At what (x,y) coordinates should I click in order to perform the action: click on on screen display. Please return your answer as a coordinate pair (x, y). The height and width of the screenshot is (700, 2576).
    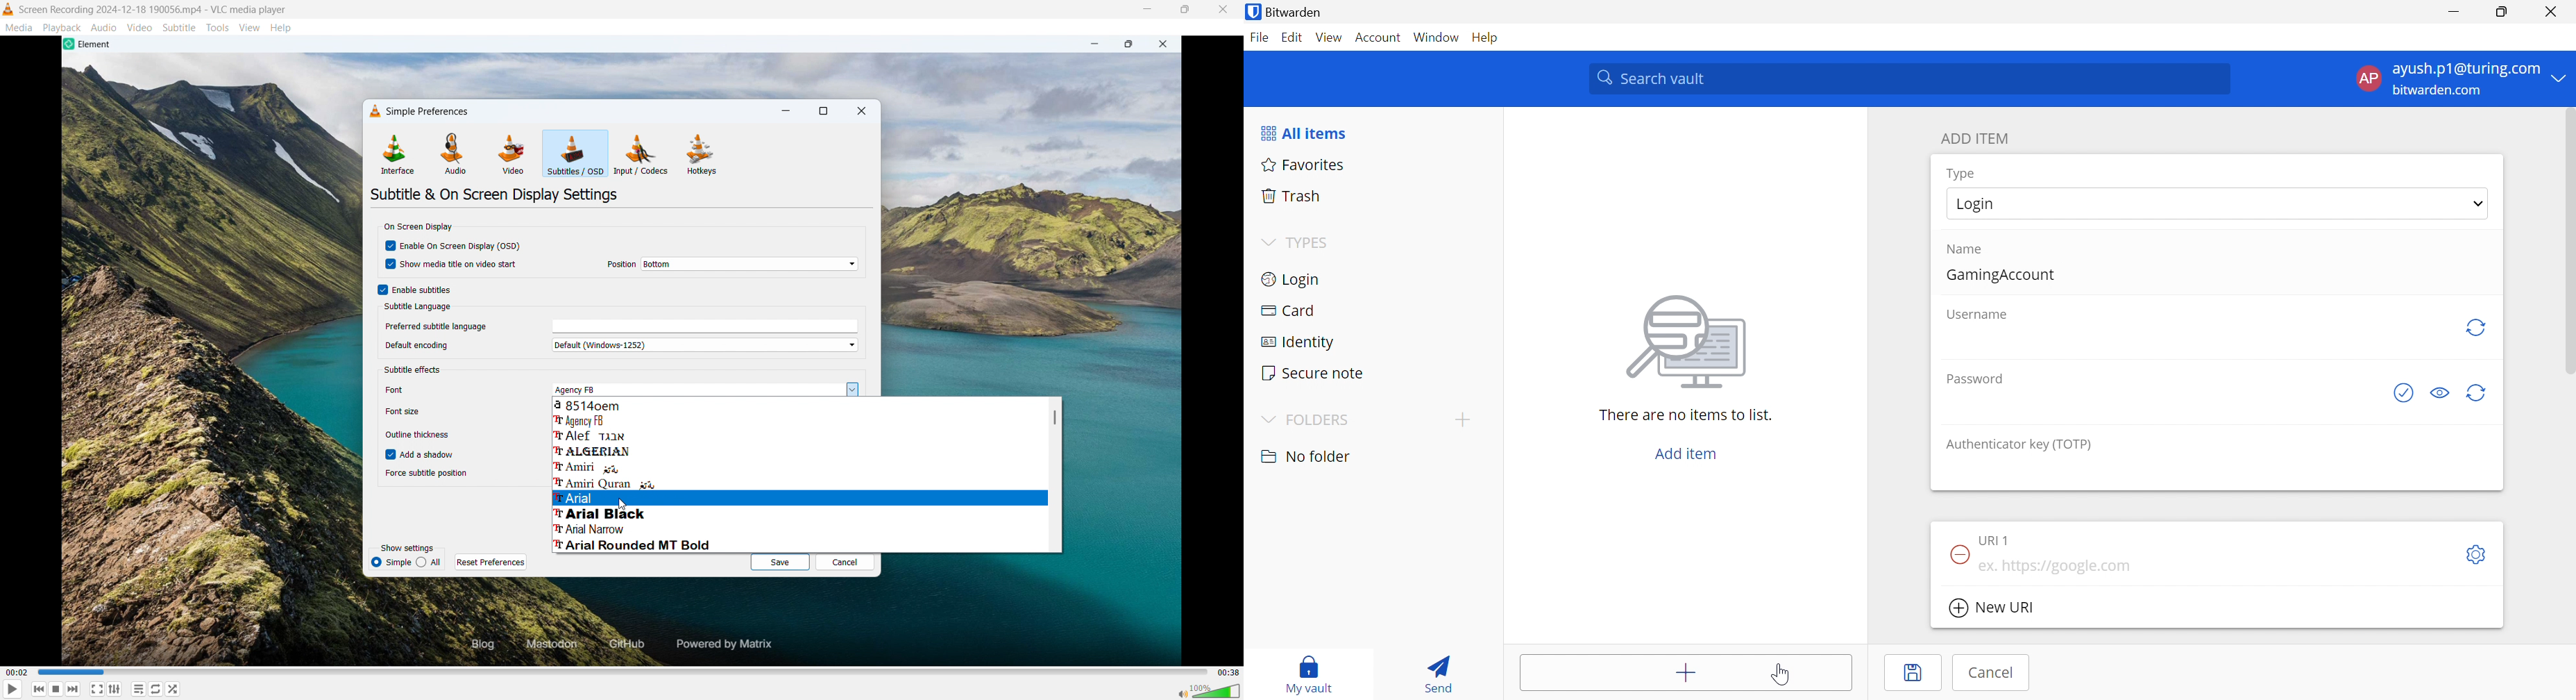
    Looking at the image, I should click on (417, 226).